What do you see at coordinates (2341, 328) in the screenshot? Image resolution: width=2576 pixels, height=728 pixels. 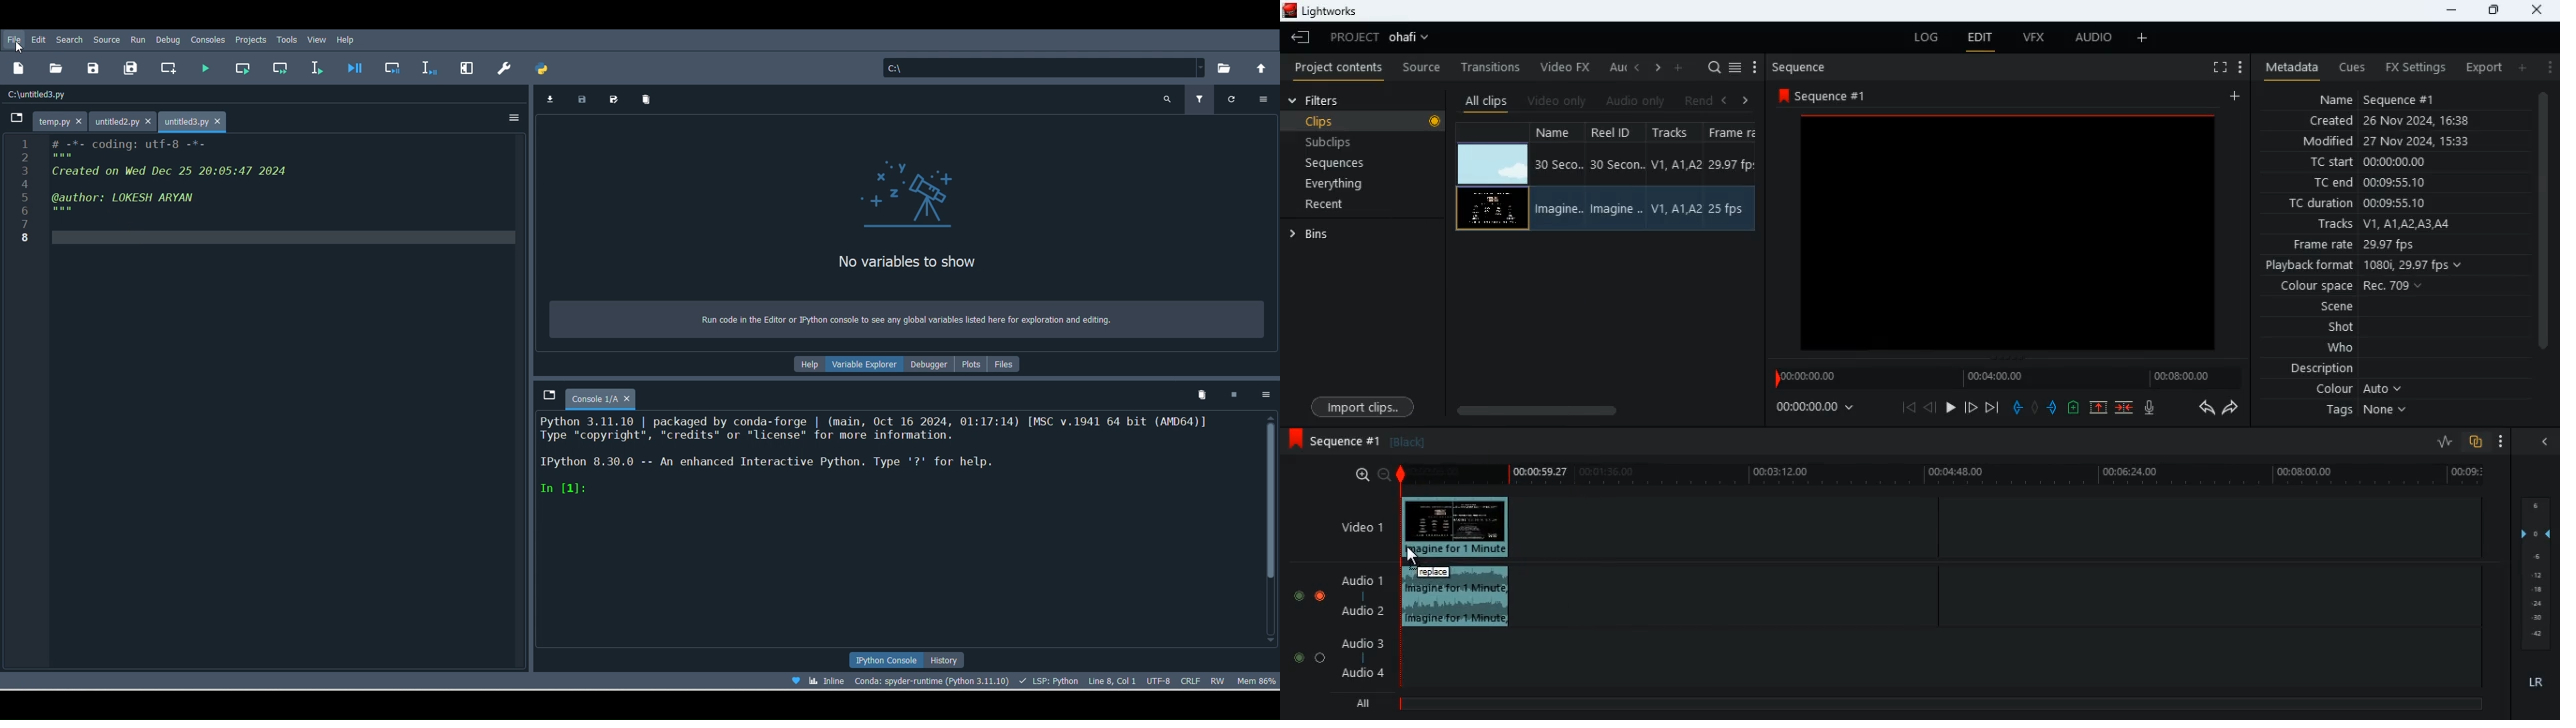 I see `shot` at bounding box center [2341, 328].